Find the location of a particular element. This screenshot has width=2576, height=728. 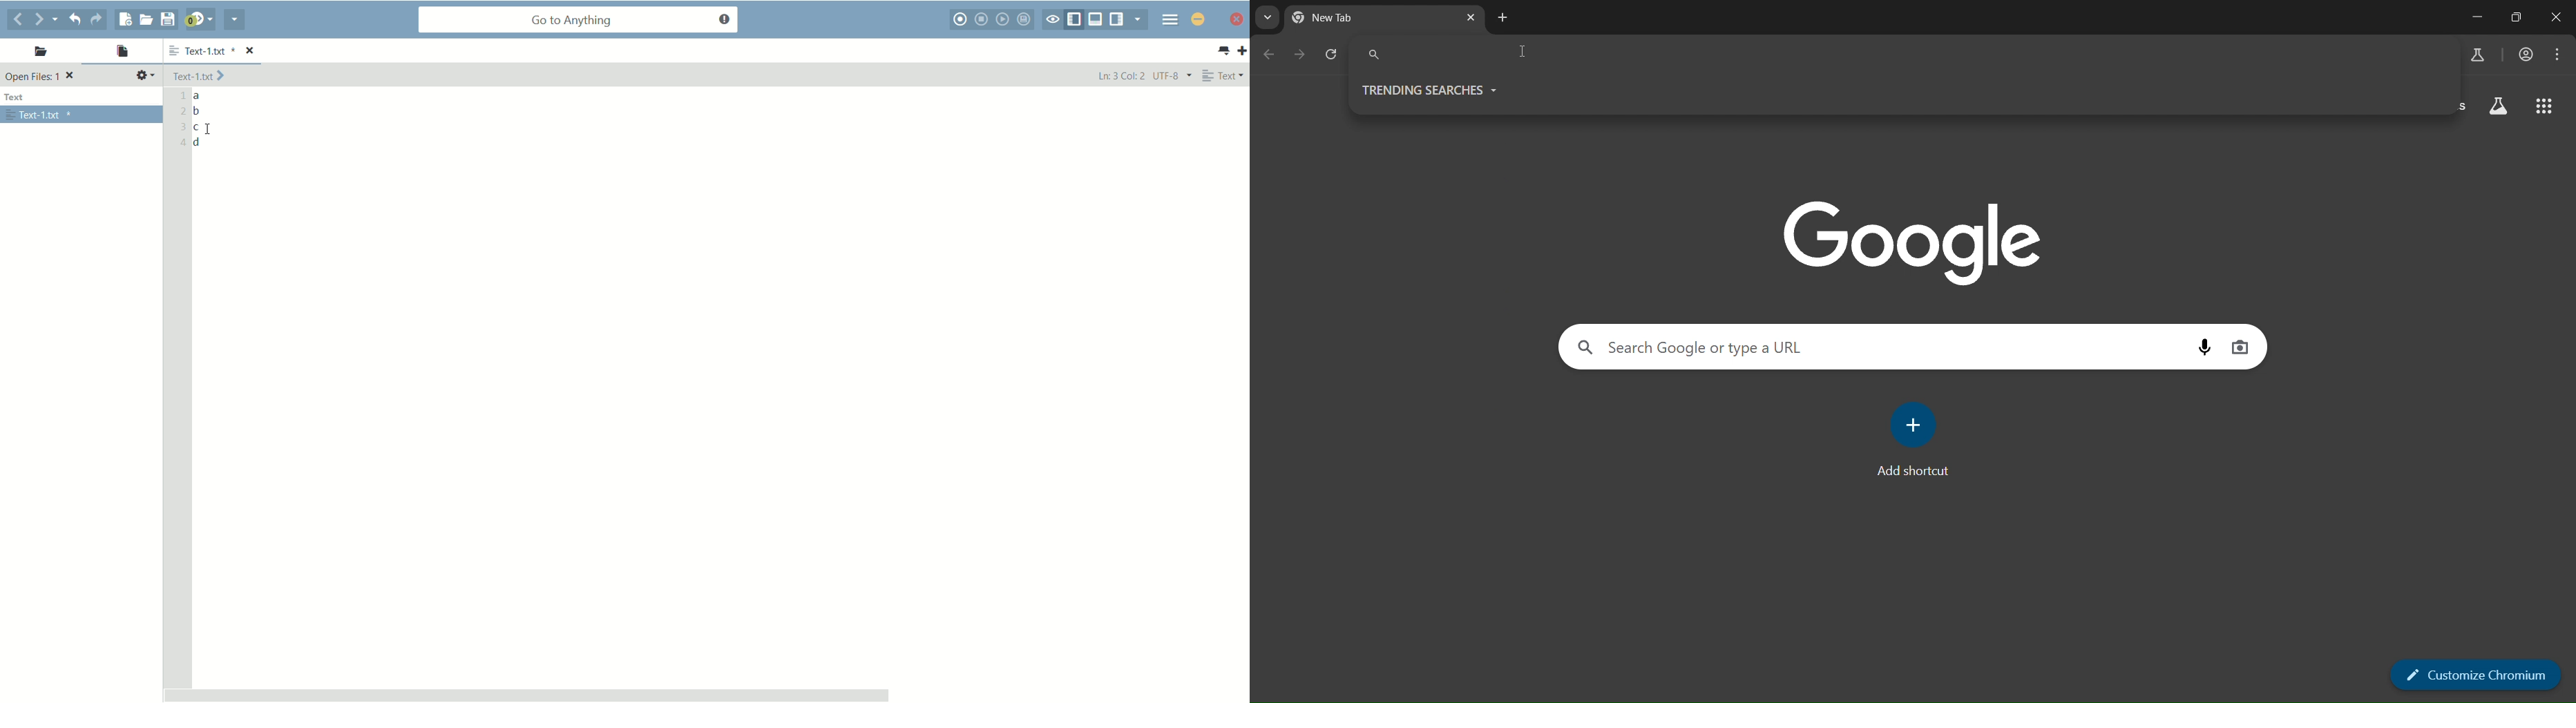

show/hide bottom pane is located at coordinates (1096, 19).